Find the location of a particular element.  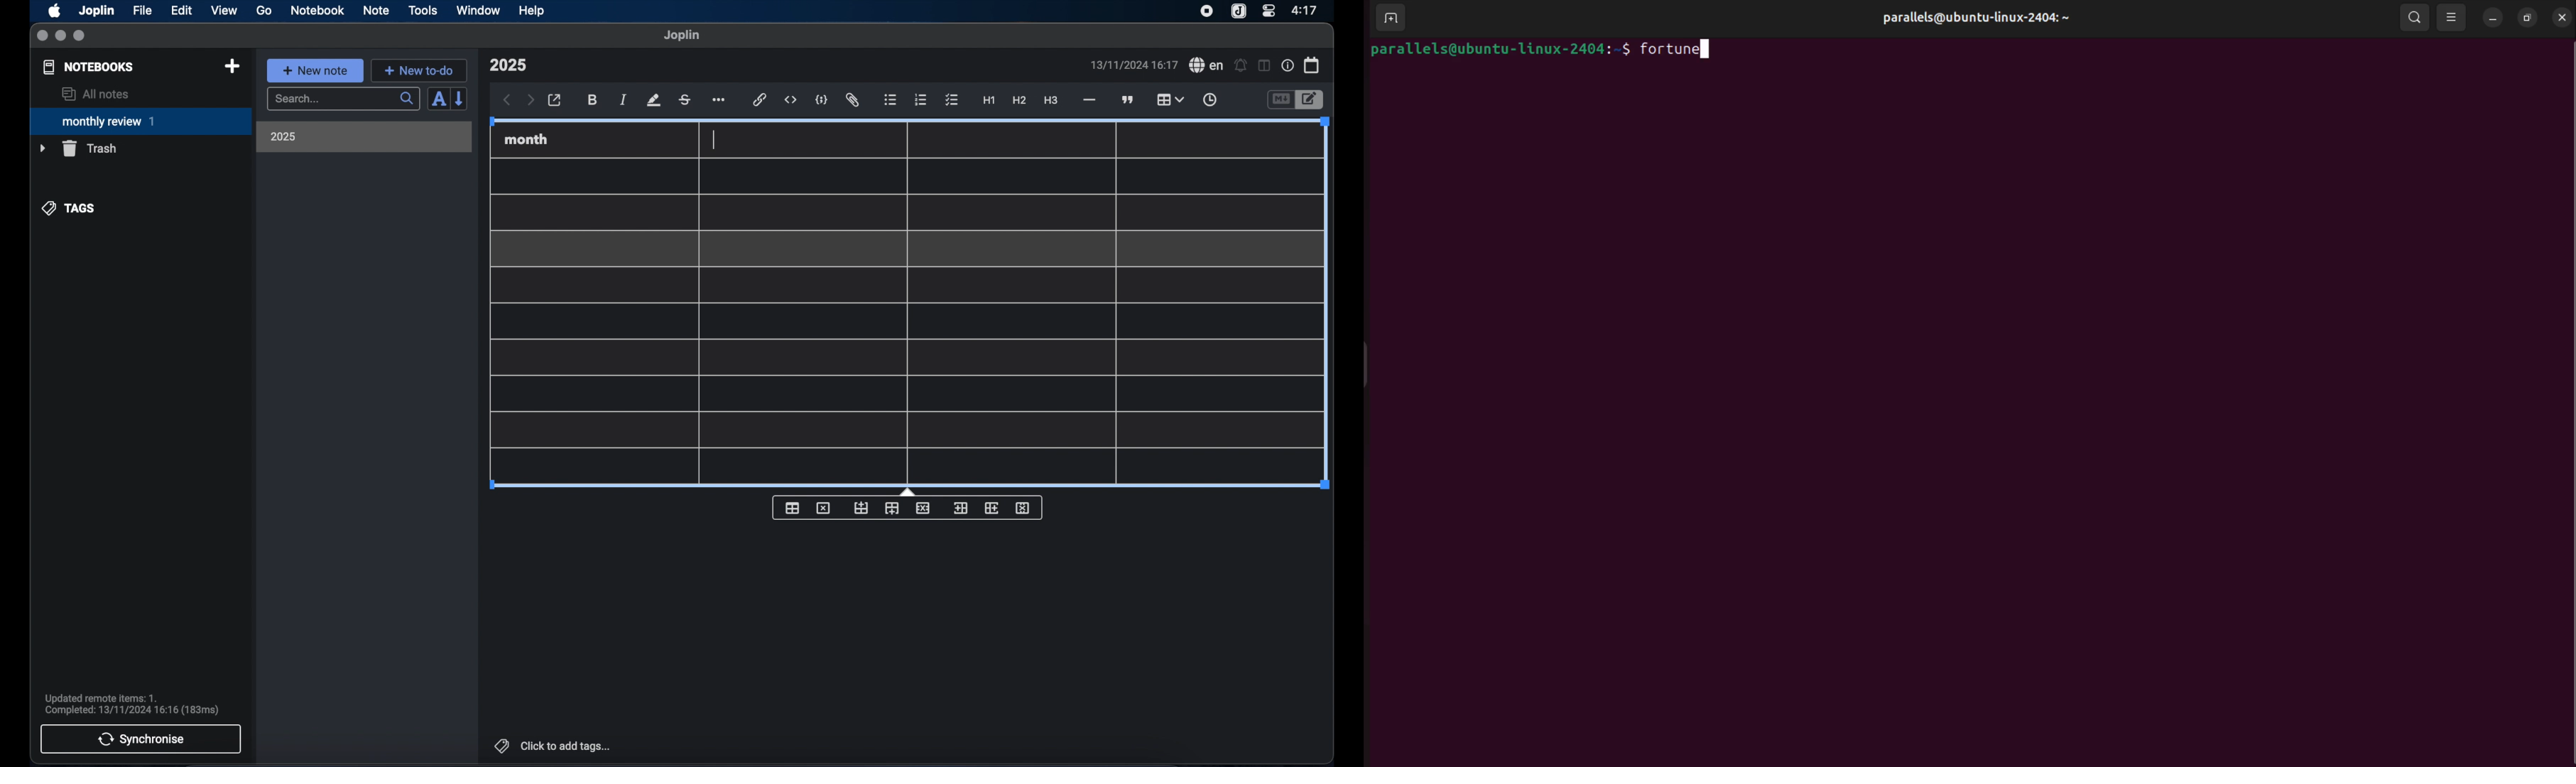

joplin icon is located at coordinates (1237, 12).